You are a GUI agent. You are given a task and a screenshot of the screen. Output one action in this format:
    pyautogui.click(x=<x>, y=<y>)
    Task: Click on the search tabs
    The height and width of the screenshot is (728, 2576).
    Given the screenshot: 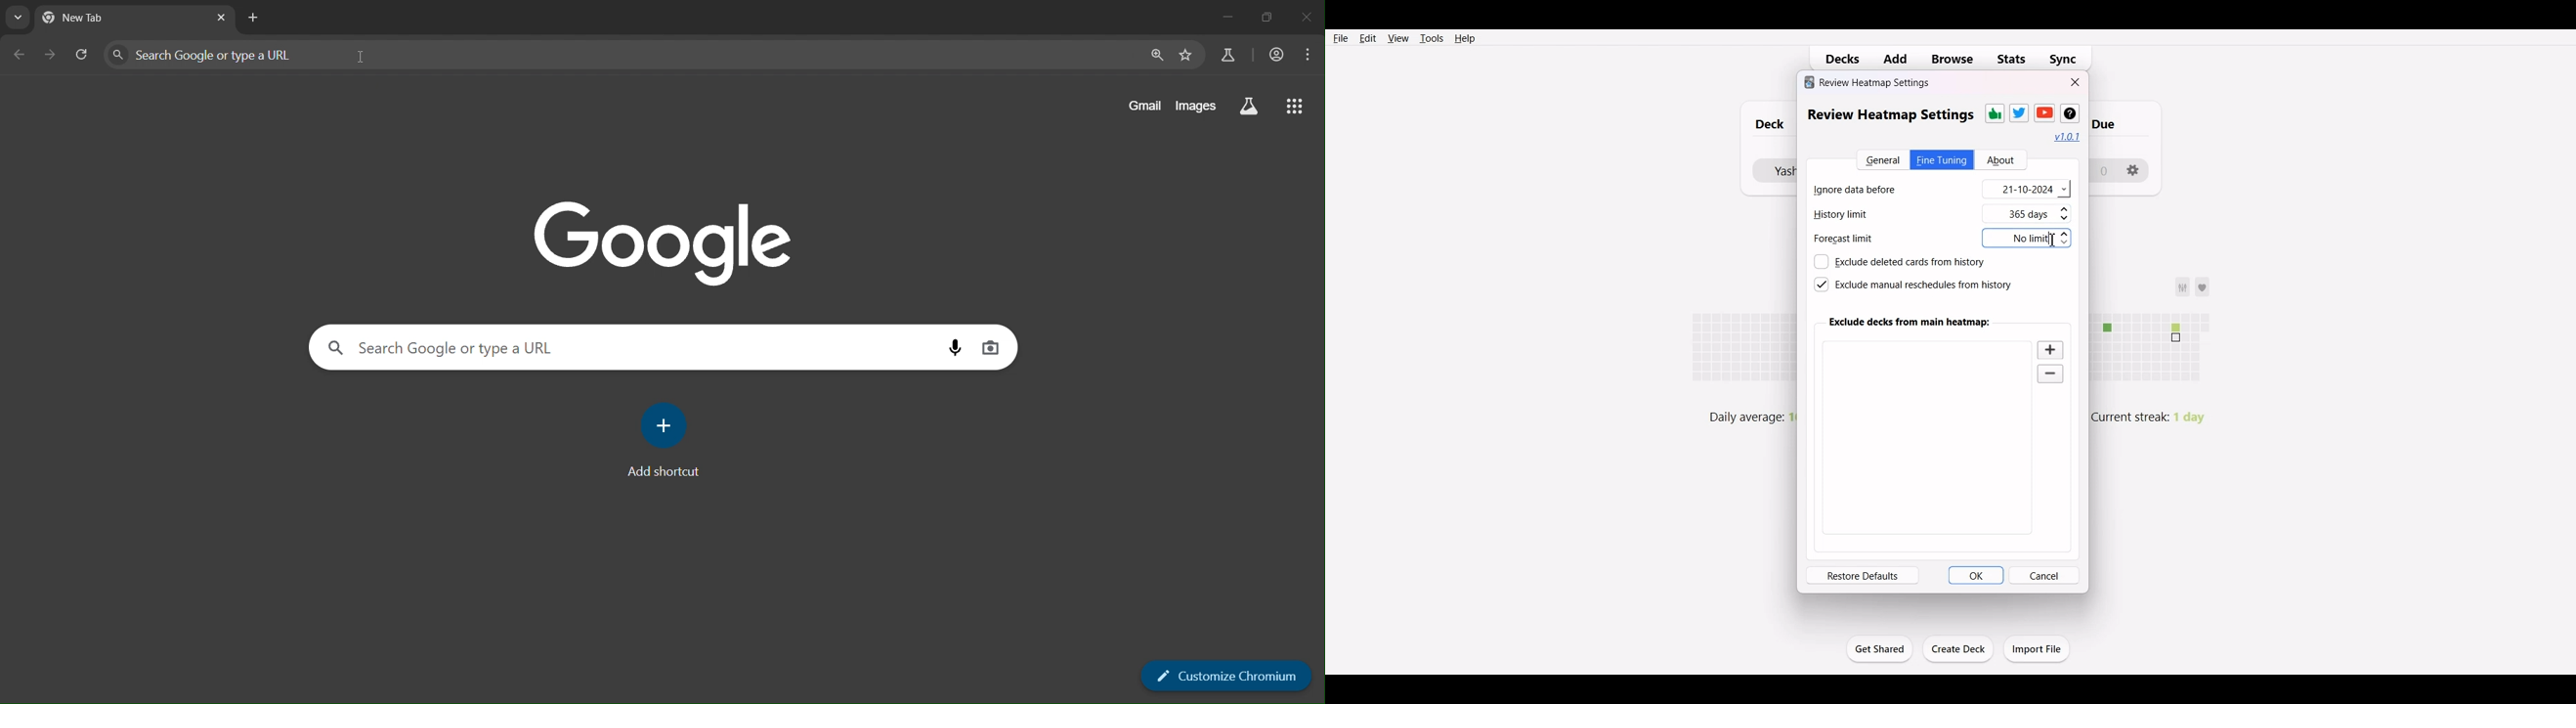 What is the action you would take?
    pyautogui.click(x=17, y=18)
    